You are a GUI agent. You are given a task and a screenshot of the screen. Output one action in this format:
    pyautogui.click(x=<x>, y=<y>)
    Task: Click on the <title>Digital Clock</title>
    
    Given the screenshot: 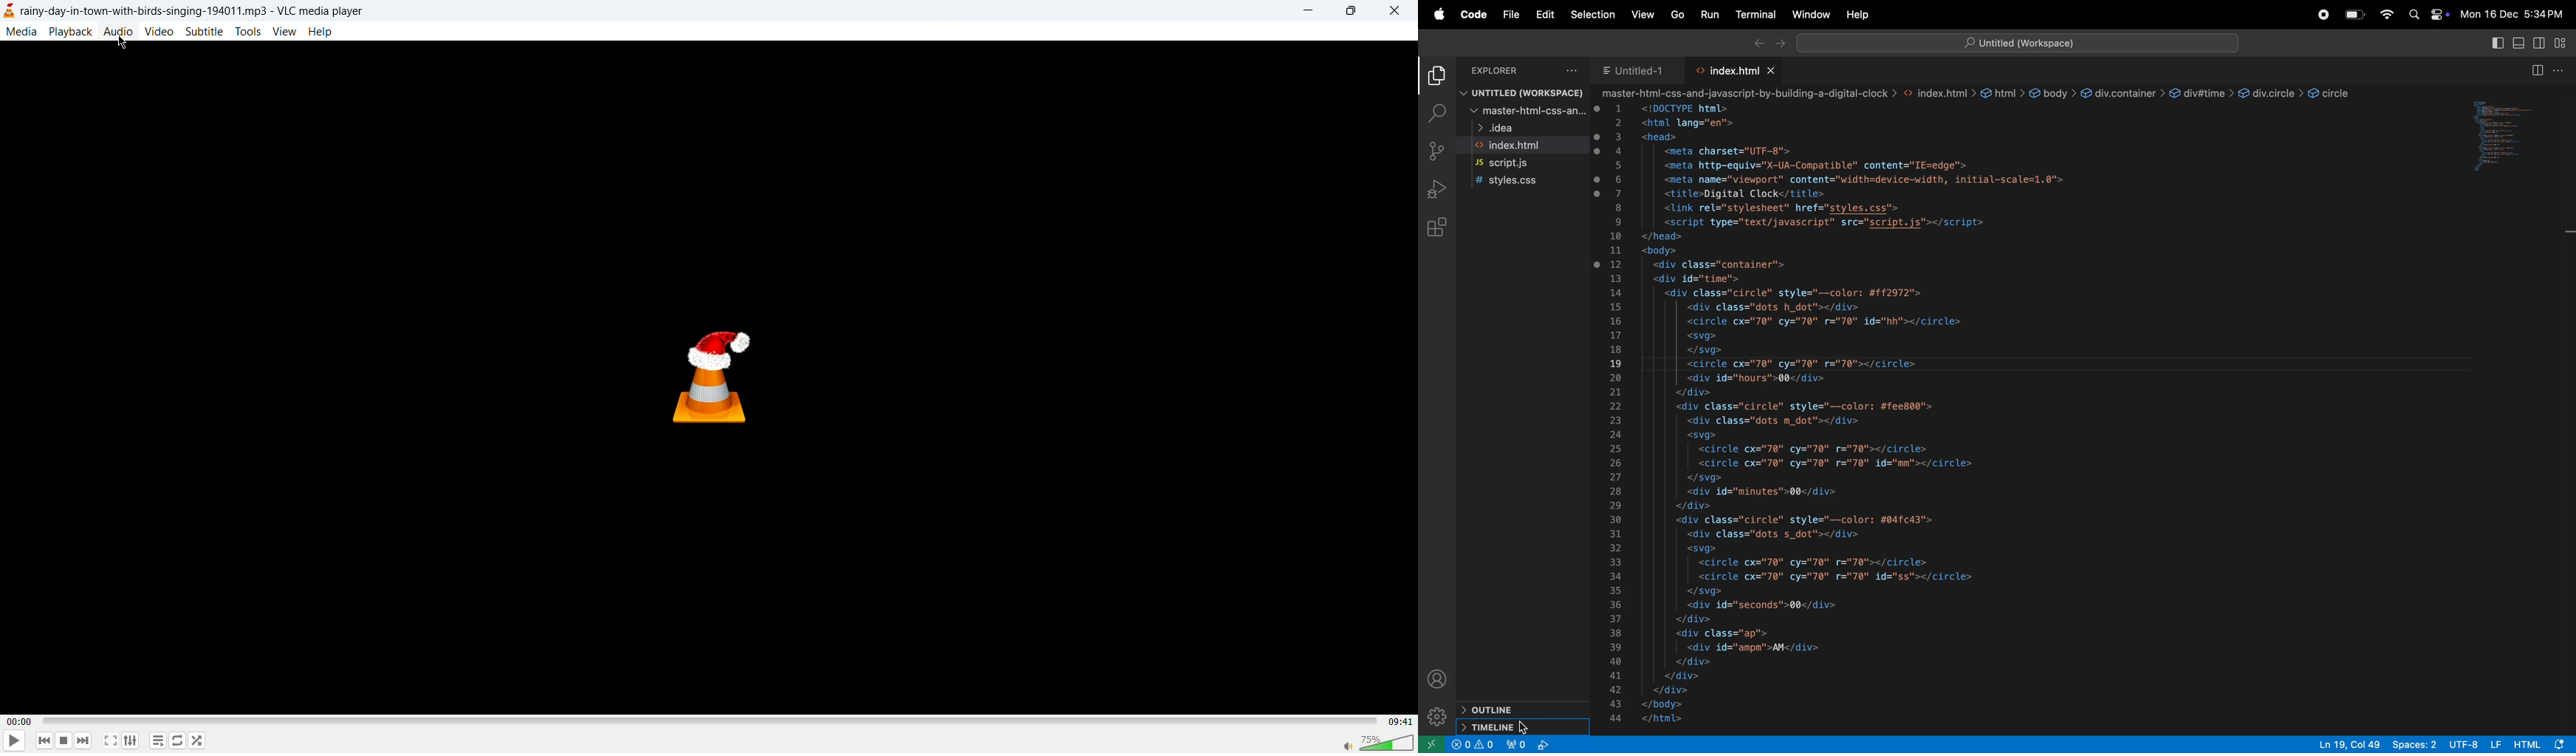 What is the action you would take?
    pyautogui.click(x=1751, y=194)
    